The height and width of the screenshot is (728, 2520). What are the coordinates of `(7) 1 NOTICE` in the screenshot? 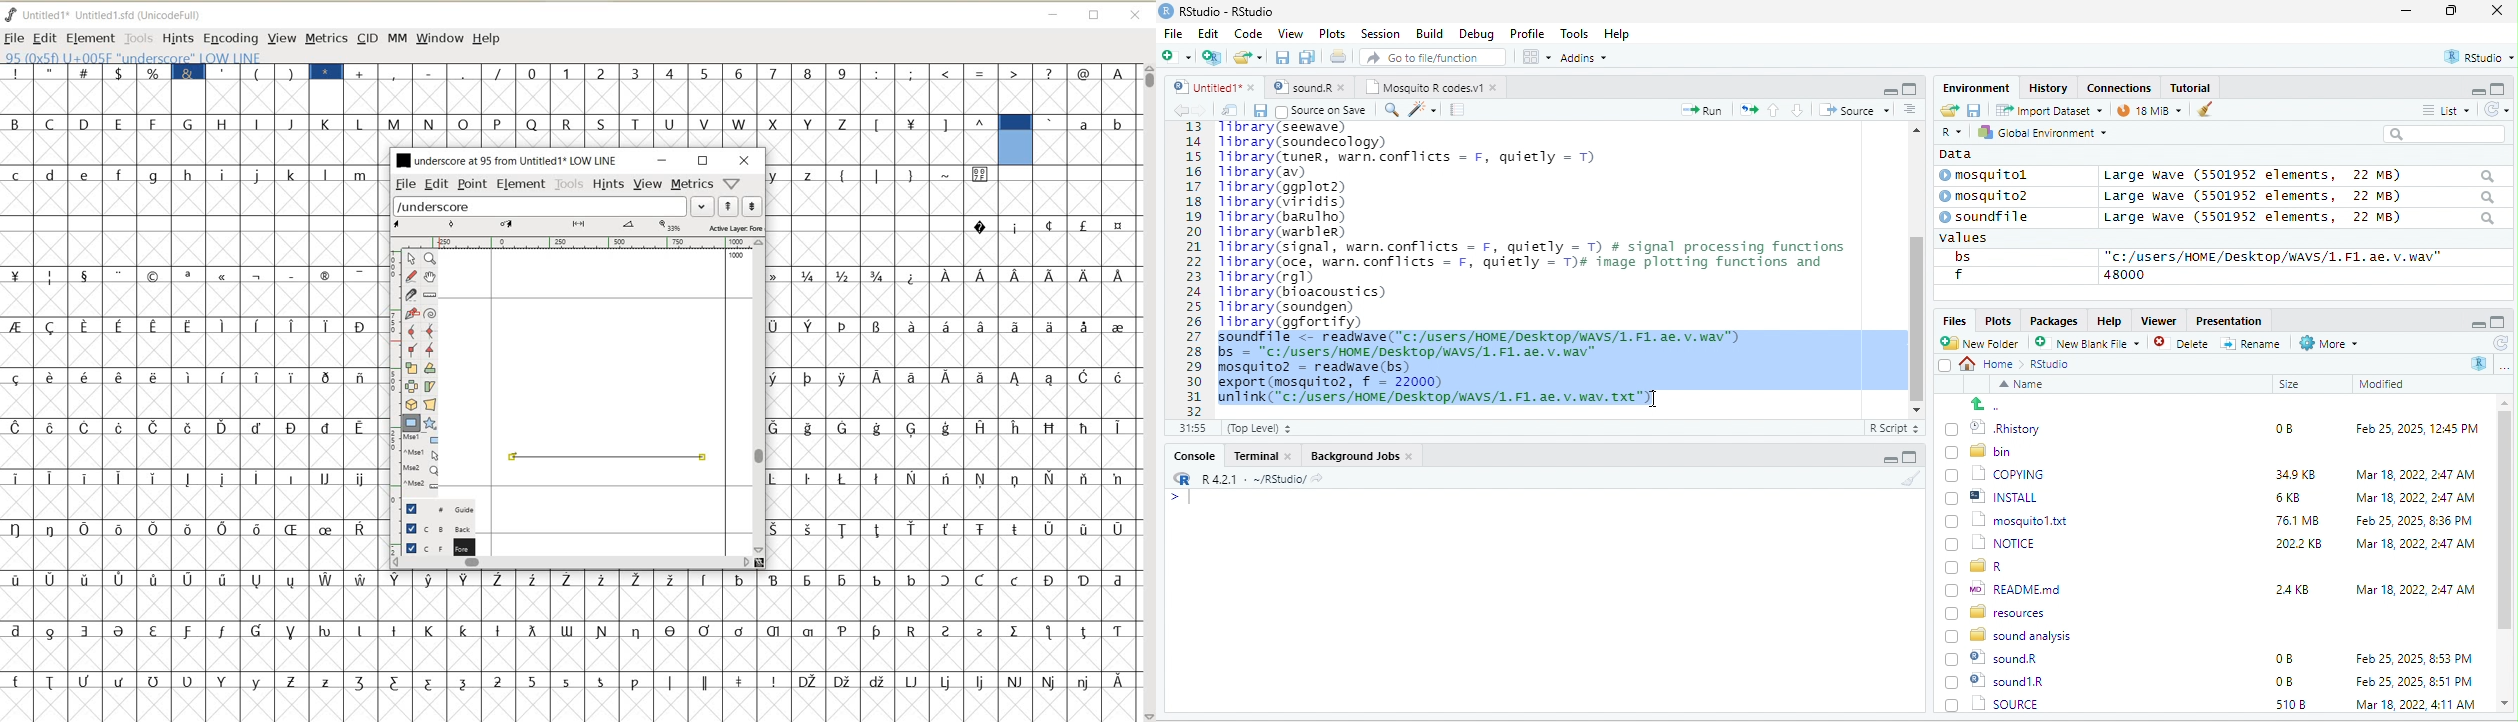 It's located at (1988, 544).